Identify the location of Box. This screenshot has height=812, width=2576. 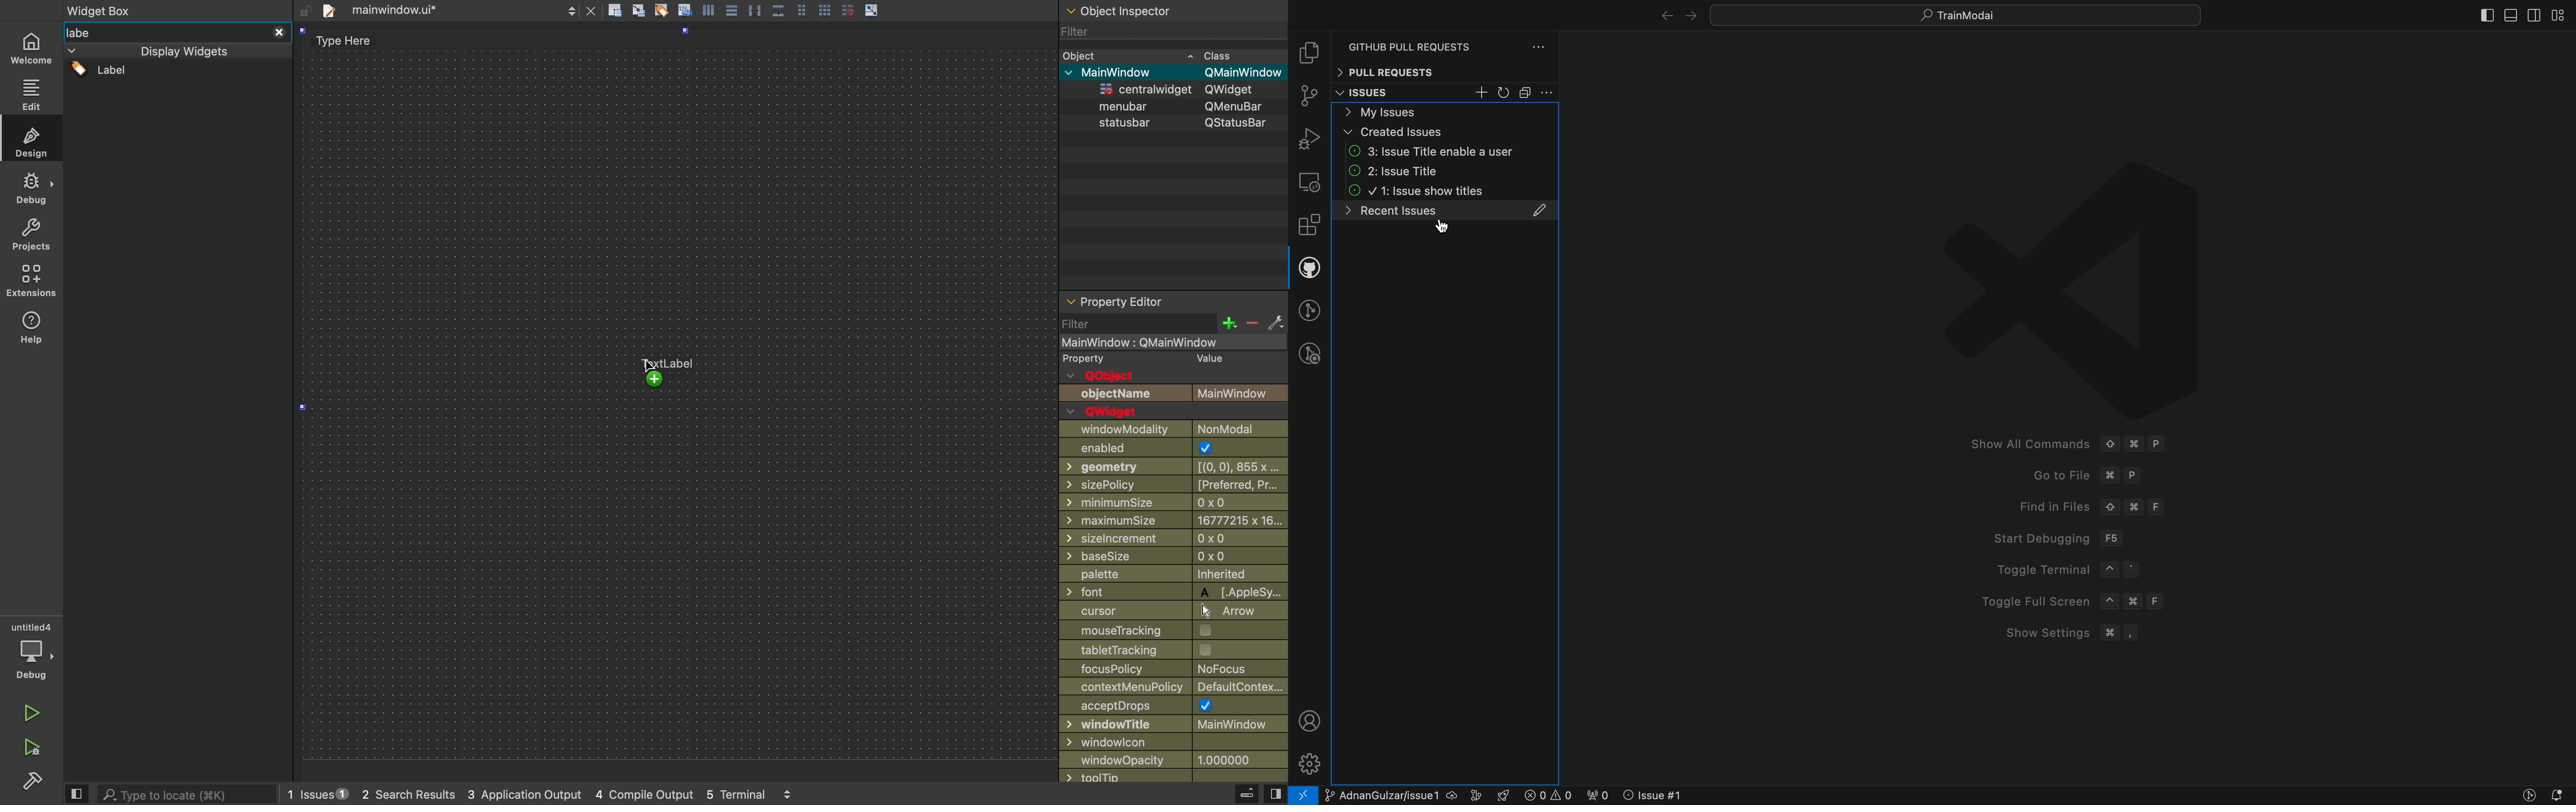
(779, 8).